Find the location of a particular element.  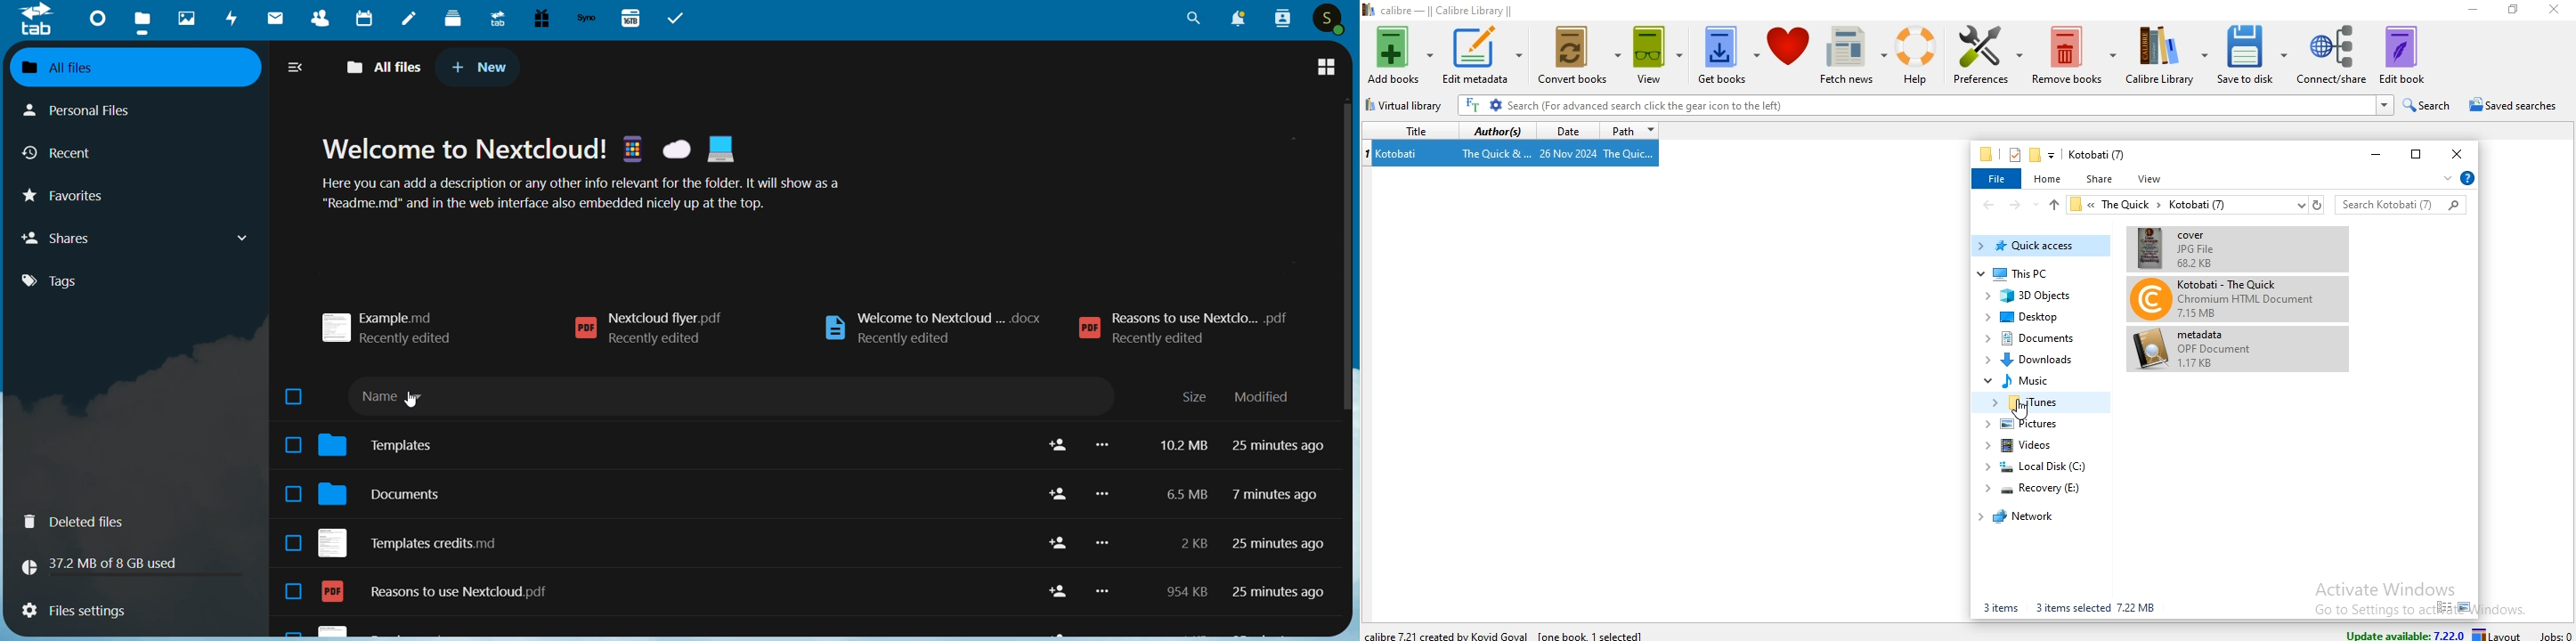

Deleted Files is located at coordinates (84, 522).